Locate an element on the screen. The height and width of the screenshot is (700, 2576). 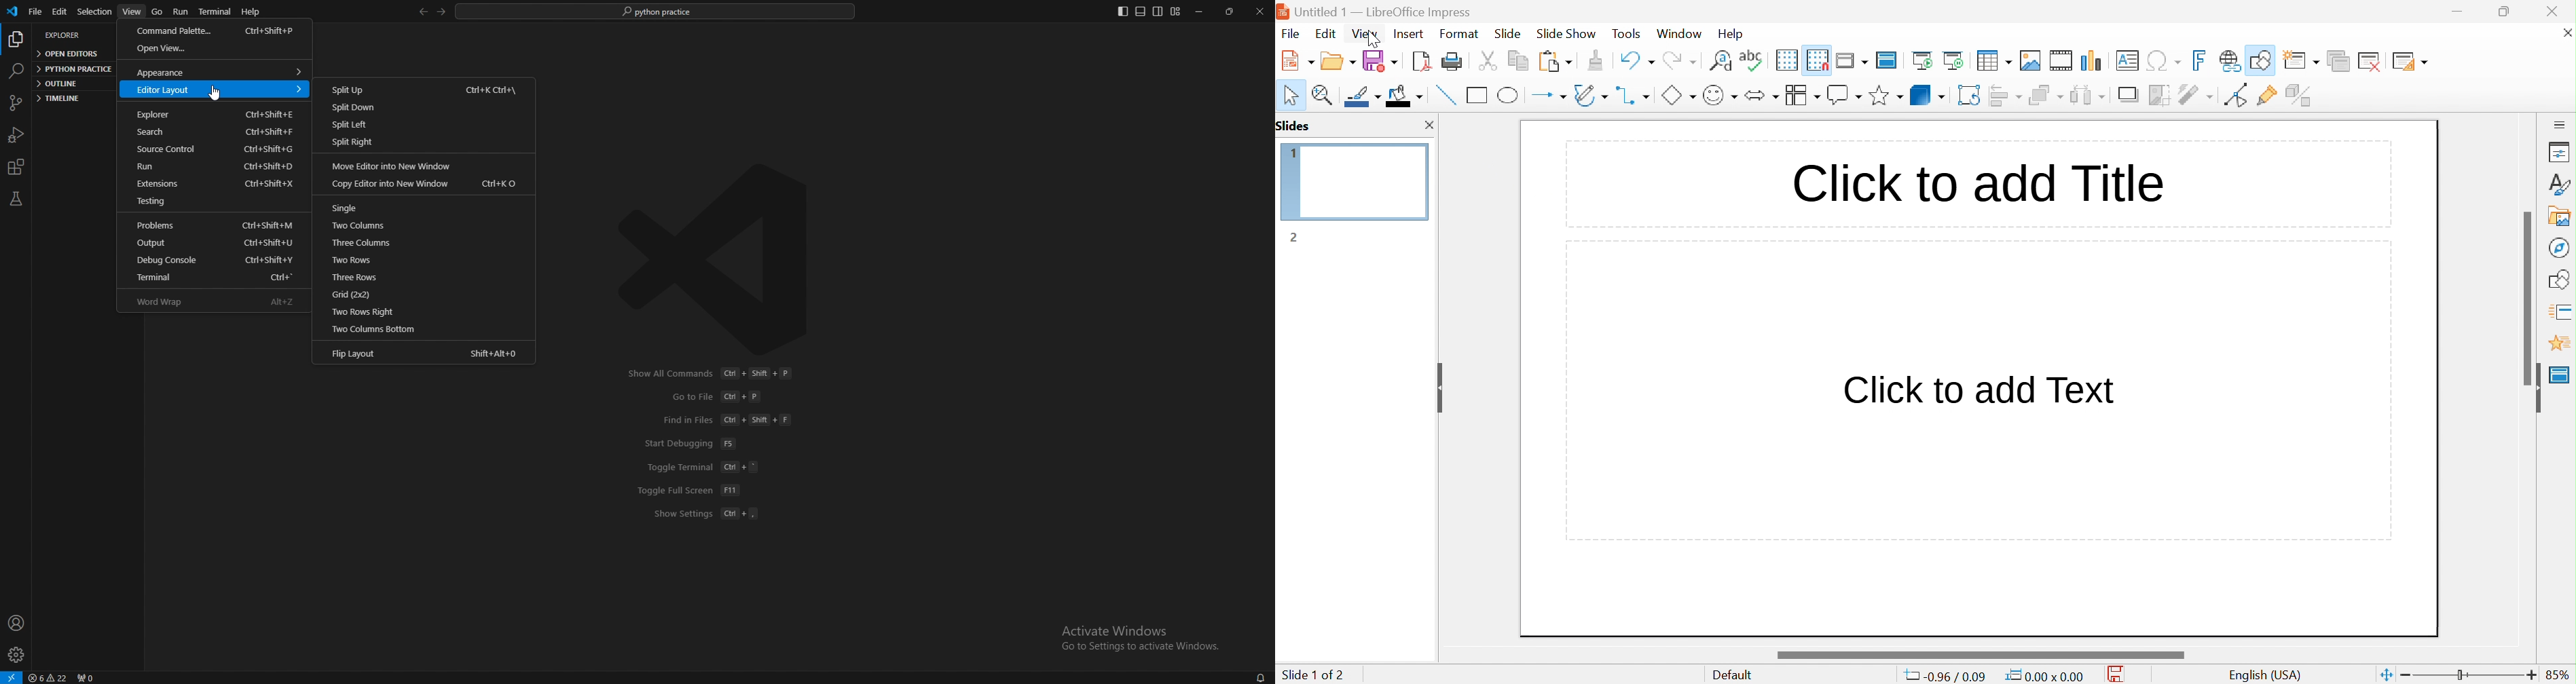
show gluepoint functions is located at coordinates (2267, 96).